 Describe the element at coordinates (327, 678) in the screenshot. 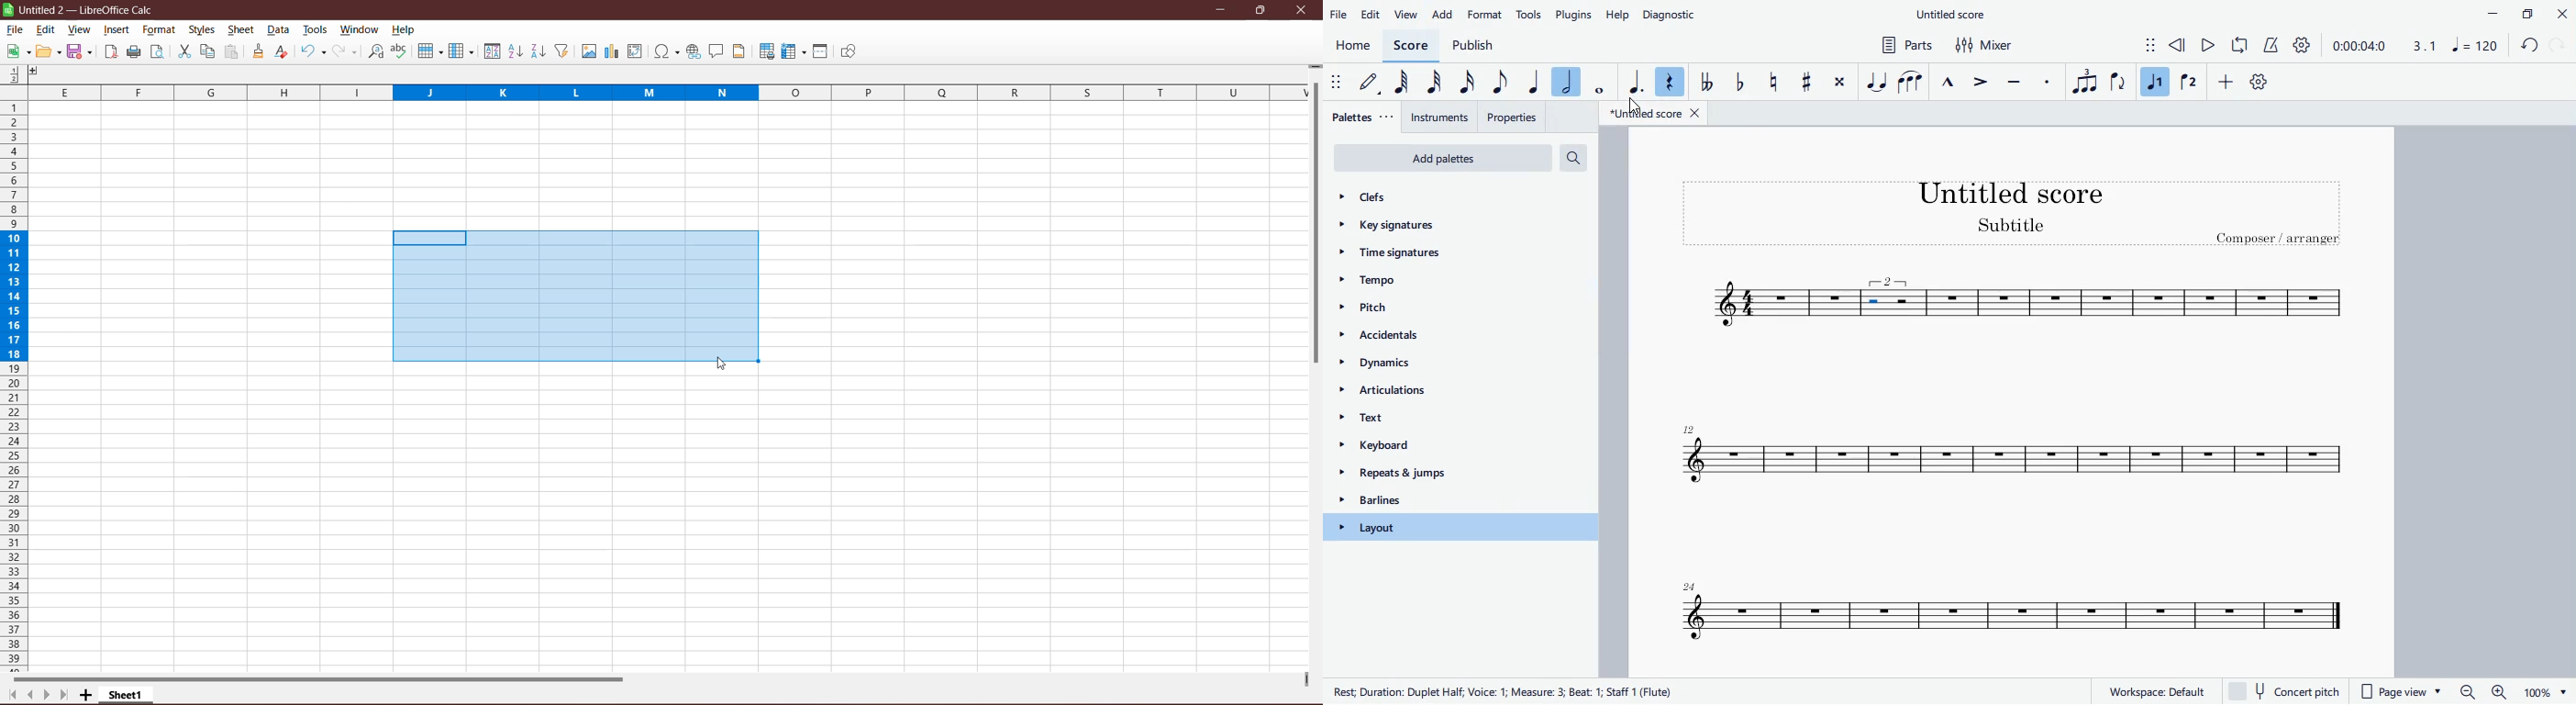

I see `Horizontal Scroll Bar` at that location.